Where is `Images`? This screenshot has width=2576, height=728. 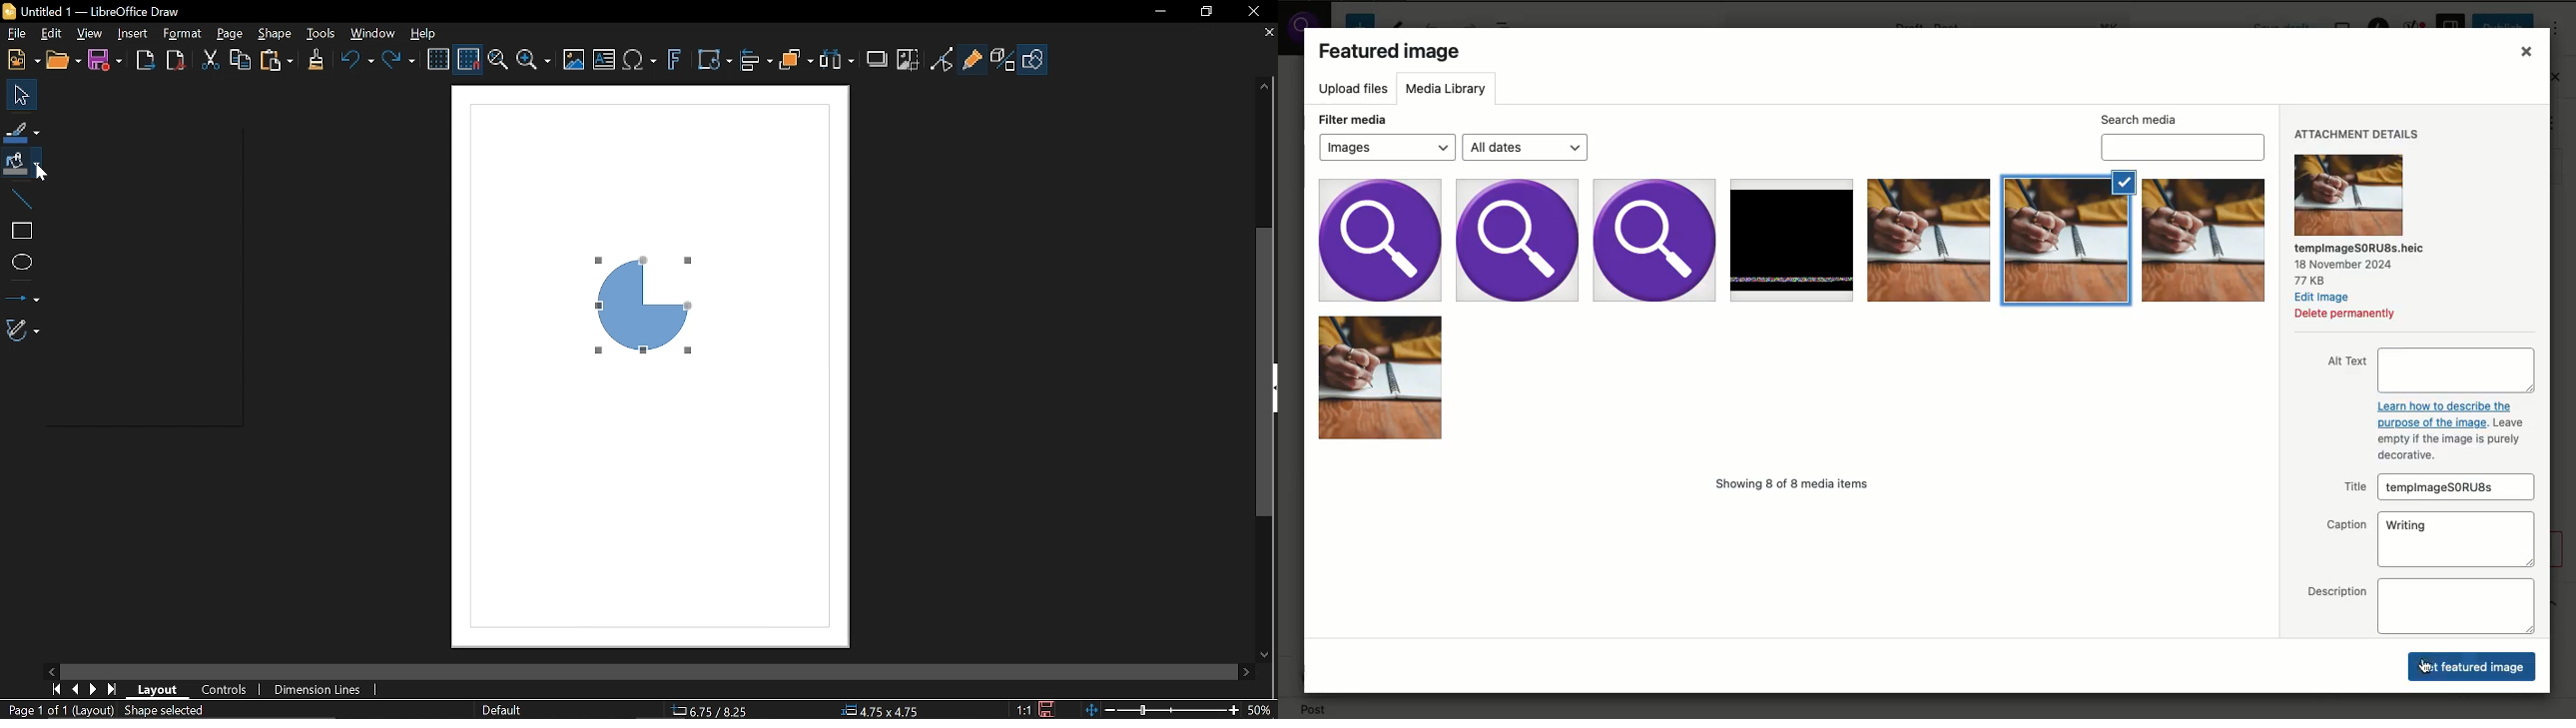 Images is located at coordinates (1385, 147).